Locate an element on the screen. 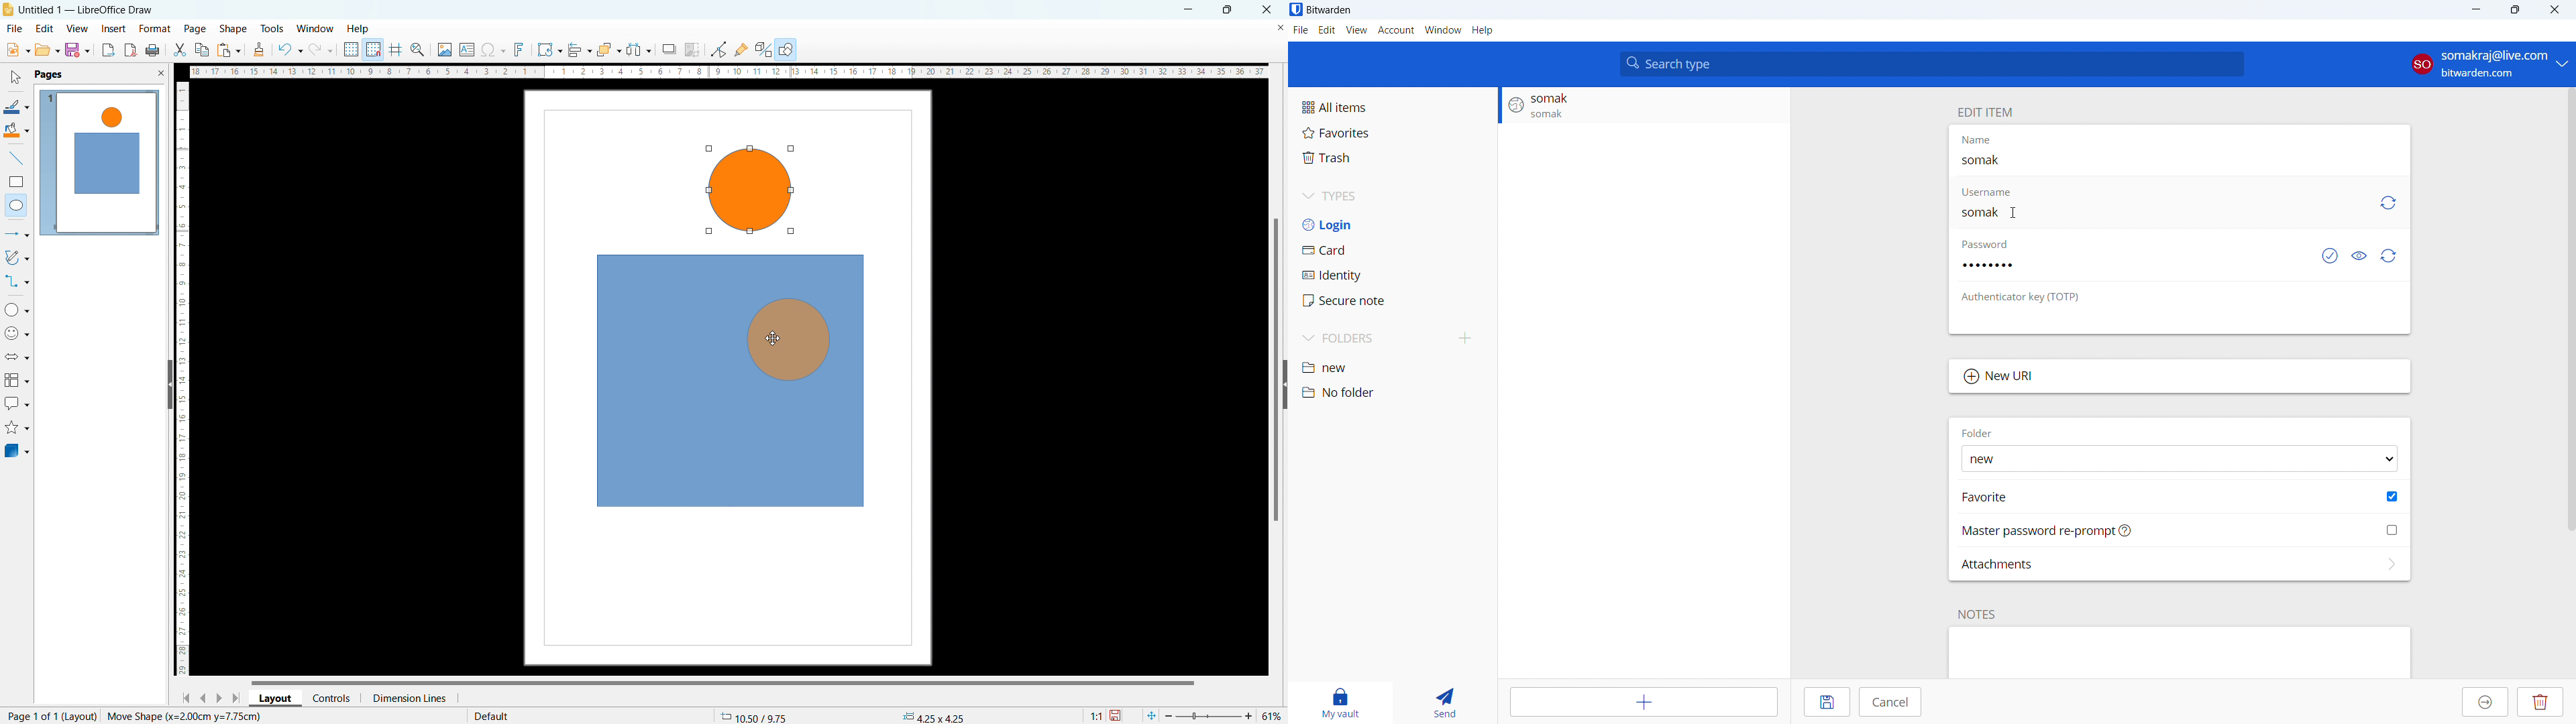 This screenshot has height=728, width=2576. symbol shapes is located at coordinates (17, 333).